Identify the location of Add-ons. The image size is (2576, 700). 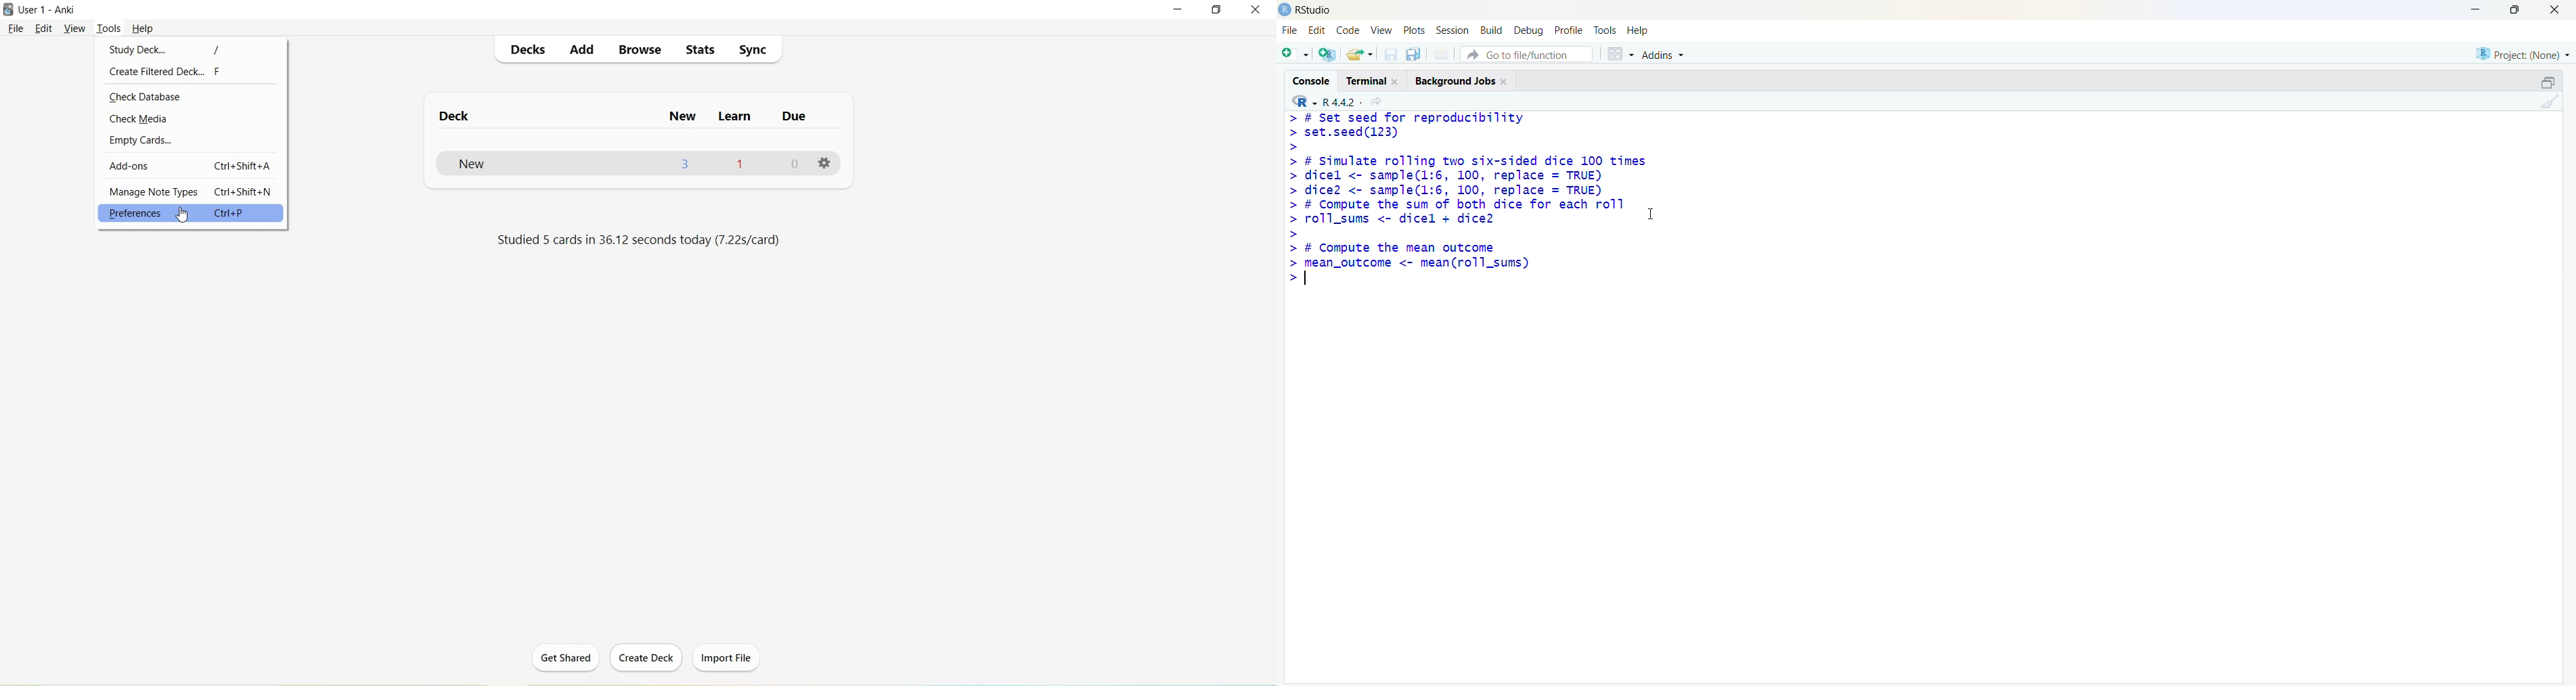
(130, 166).